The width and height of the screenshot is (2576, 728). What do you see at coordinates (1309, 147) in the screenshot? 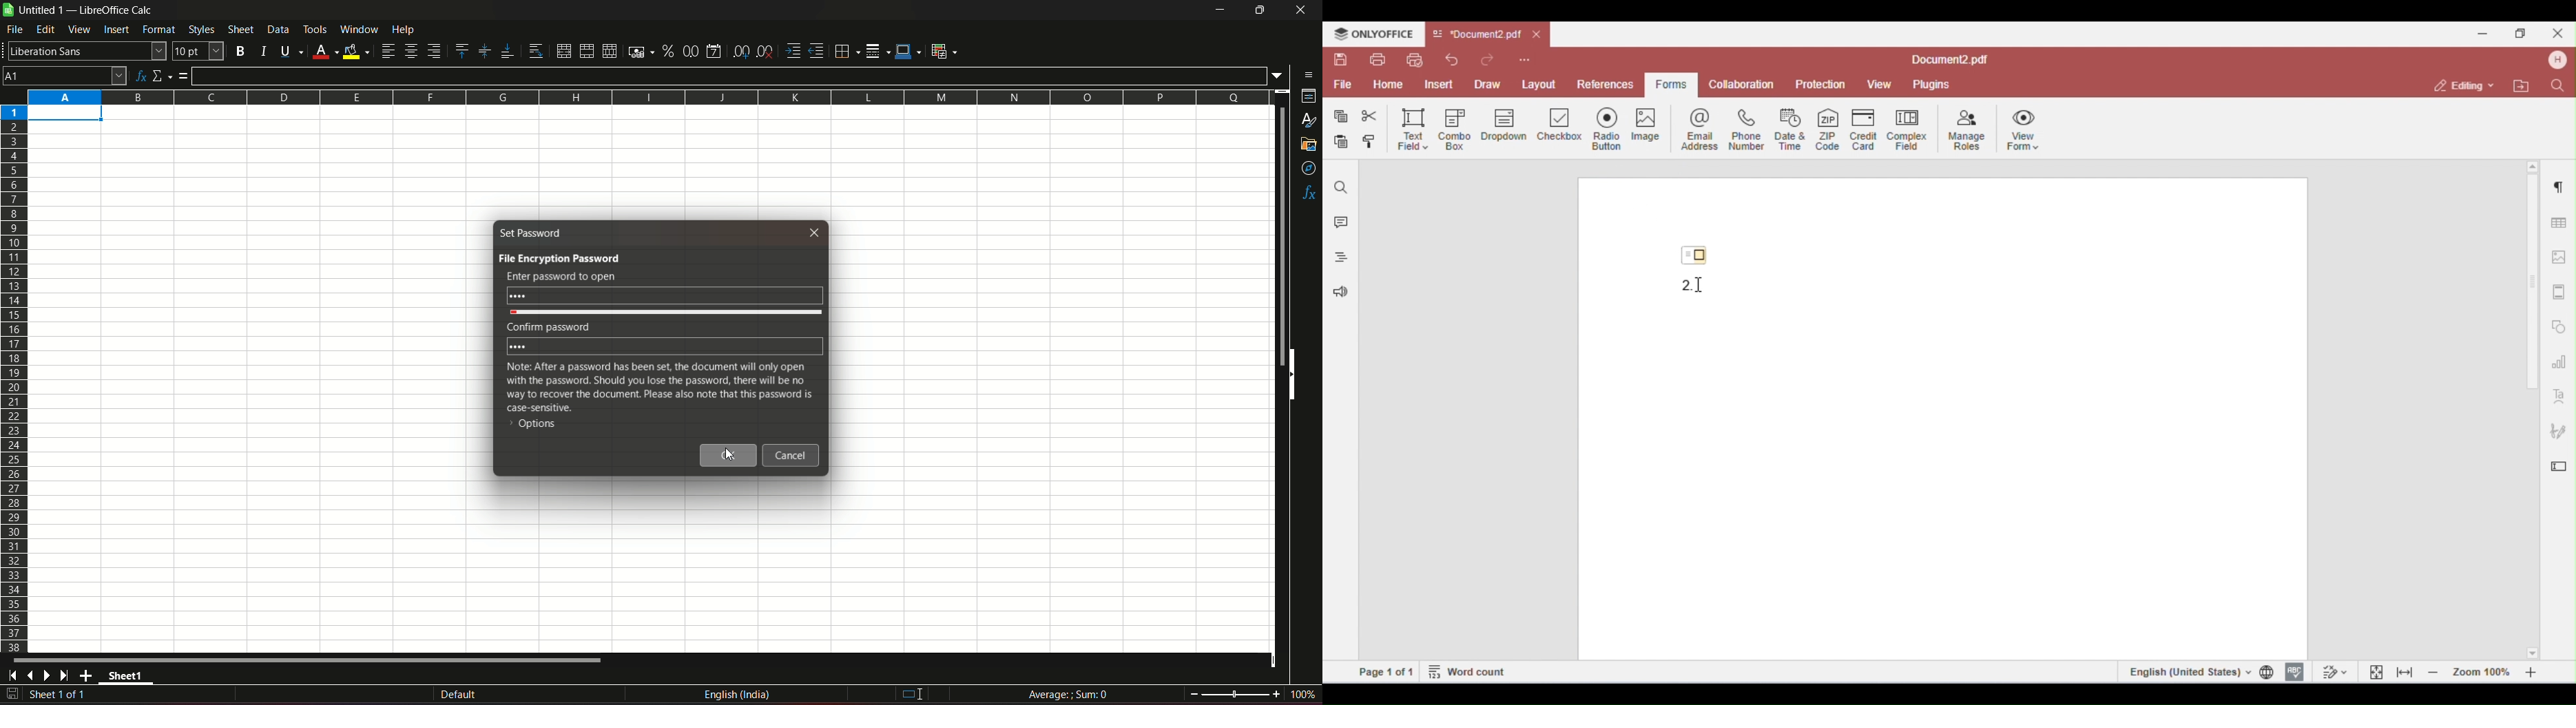
I see `gallery` at bounding box center [1309, 147].